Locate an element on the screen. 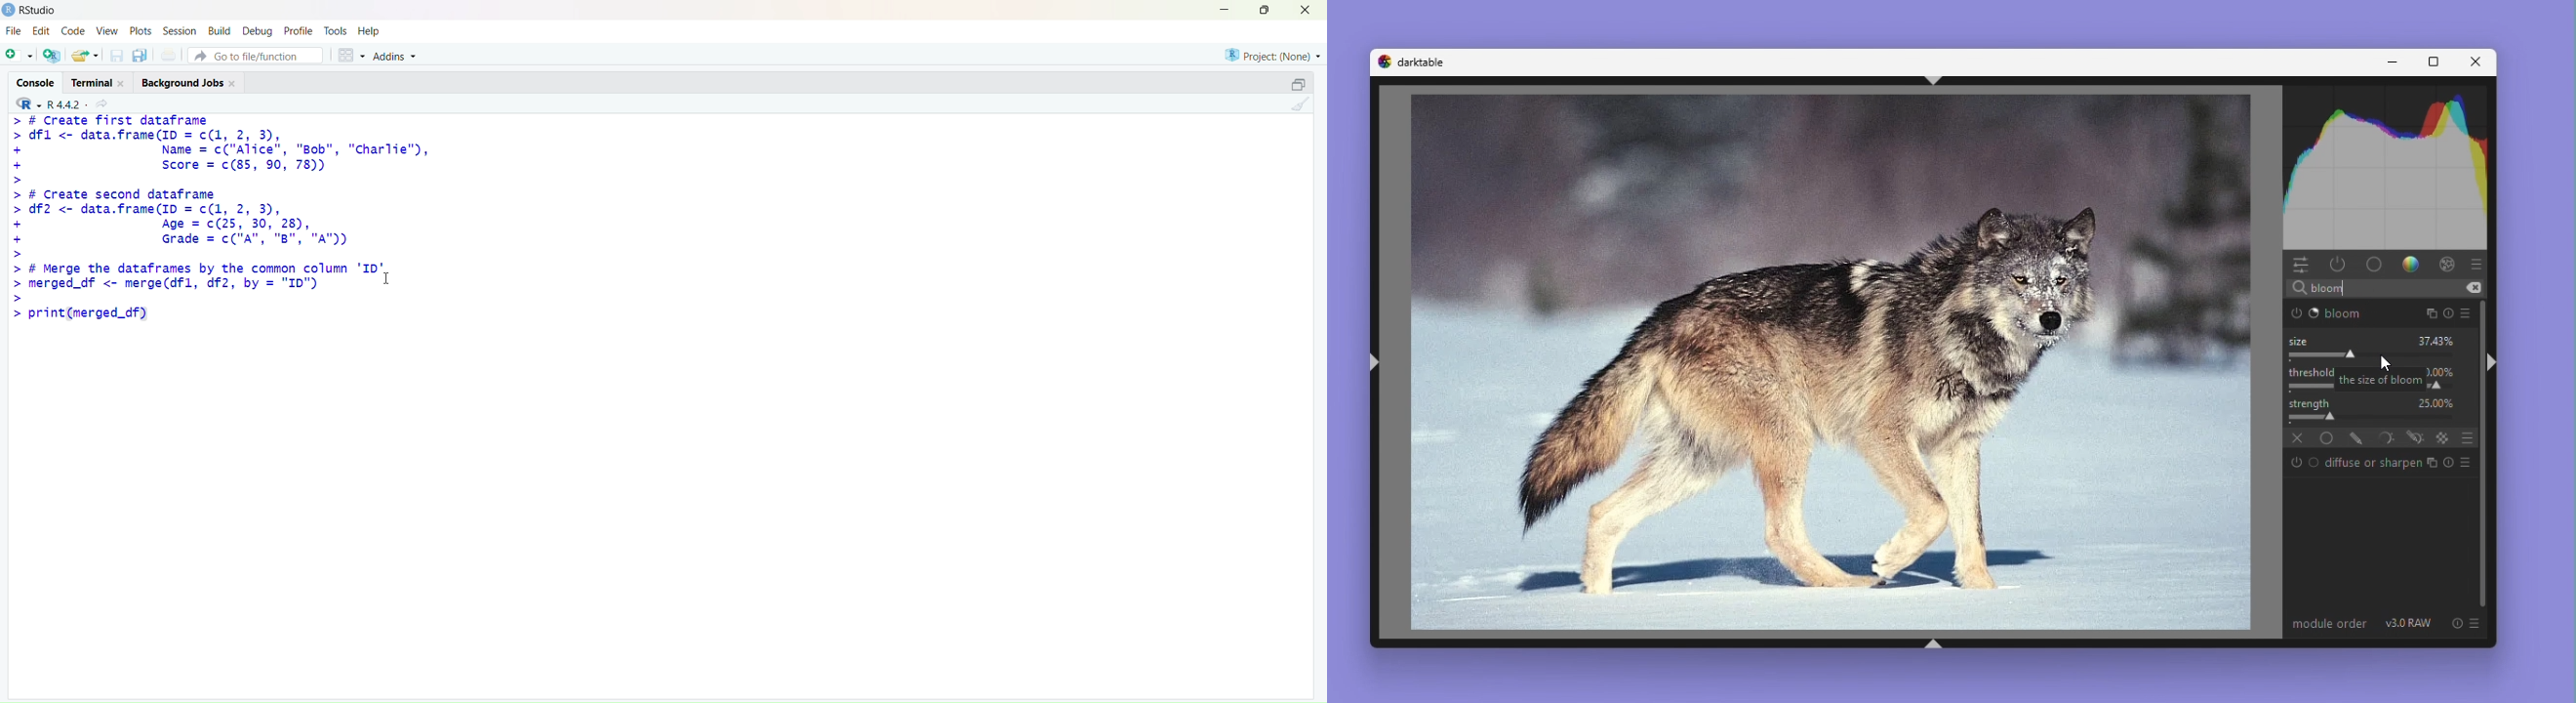 This screenshot has width=2576, height=728. Edit is located at coordinates (41, 30).